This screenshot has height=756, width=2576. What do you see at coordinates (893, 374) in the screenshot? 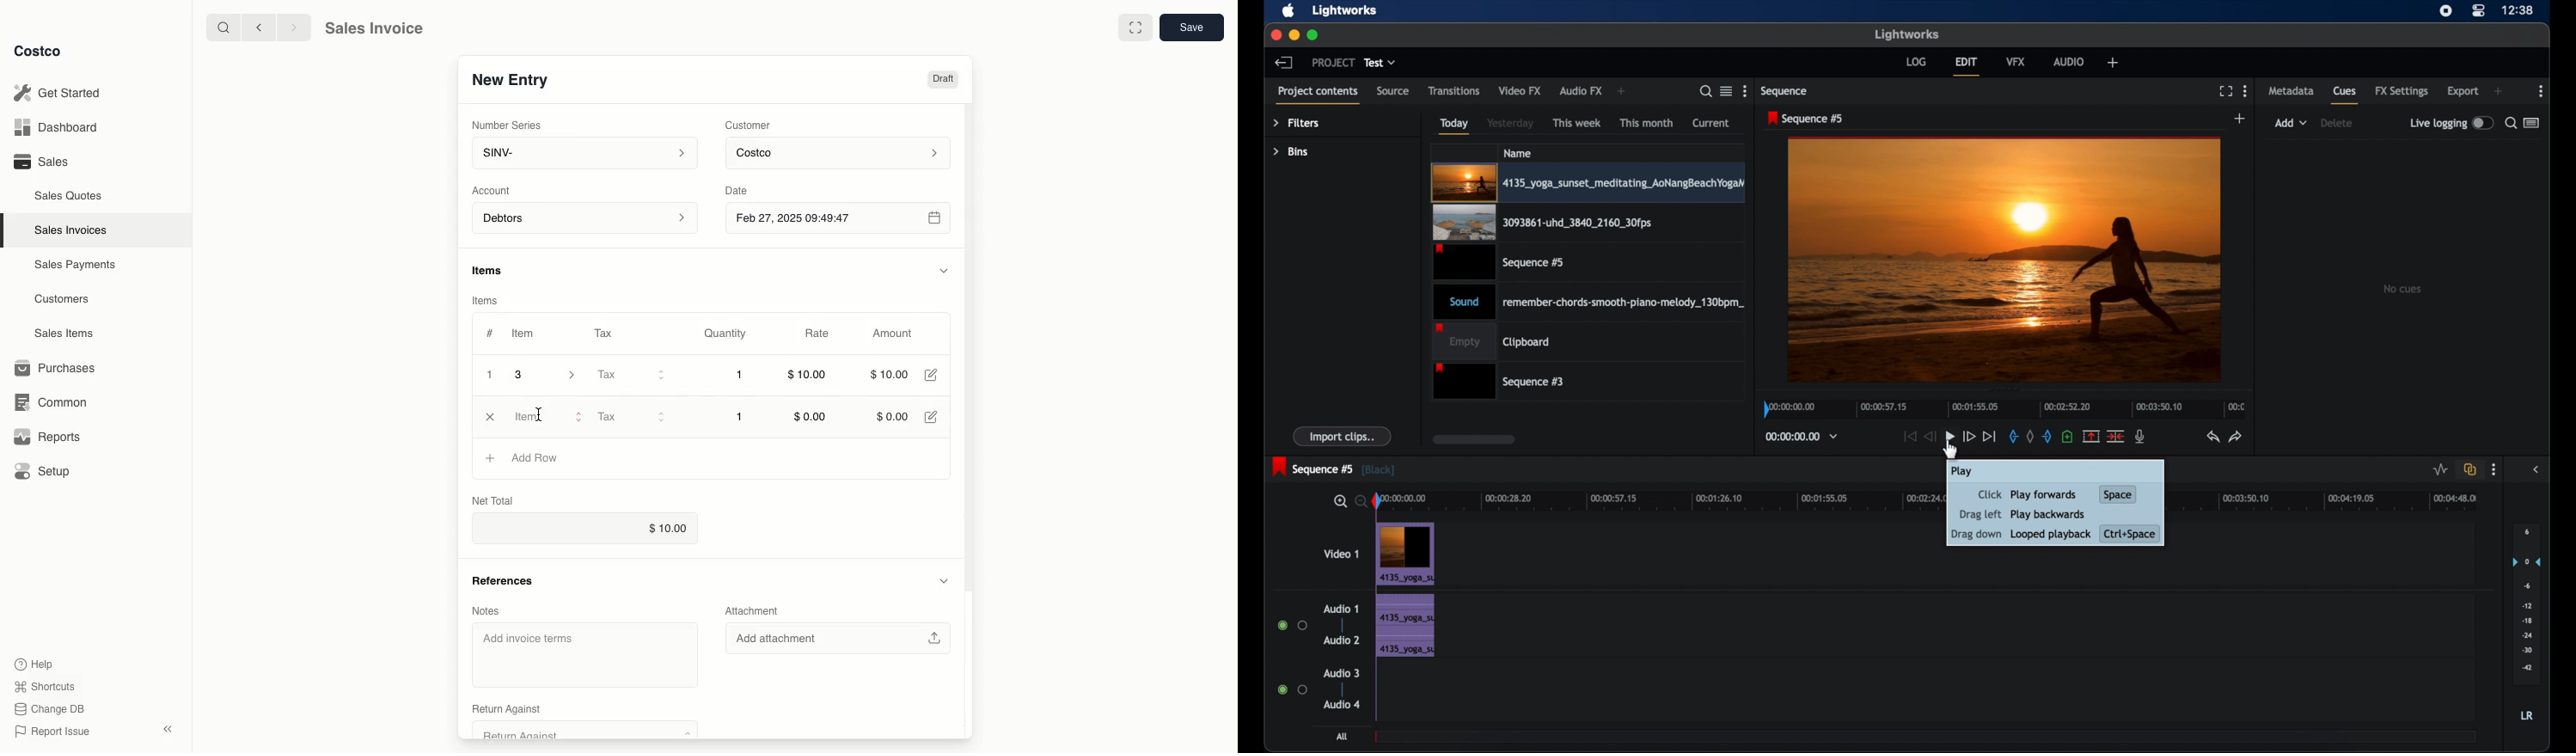
I see `$10.00` at bounding box center [893, 374].